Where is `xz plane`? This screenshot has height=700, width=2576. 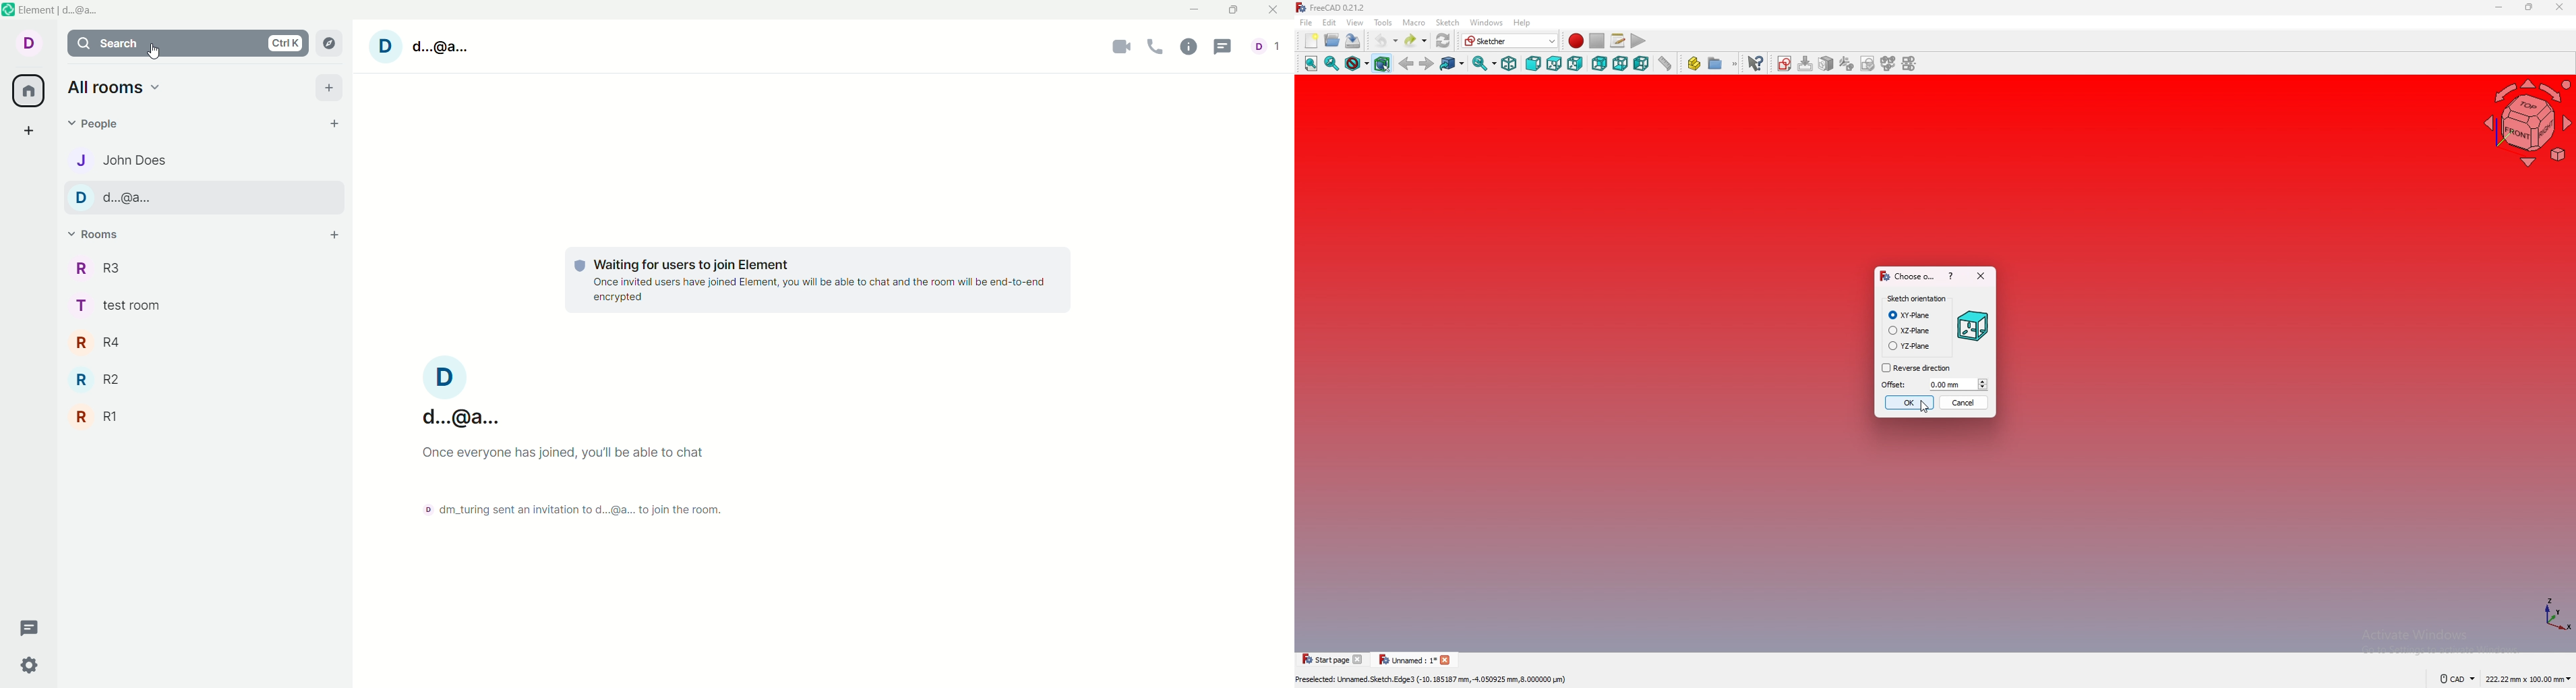
xz plane is located at coordinates (1910, 330).